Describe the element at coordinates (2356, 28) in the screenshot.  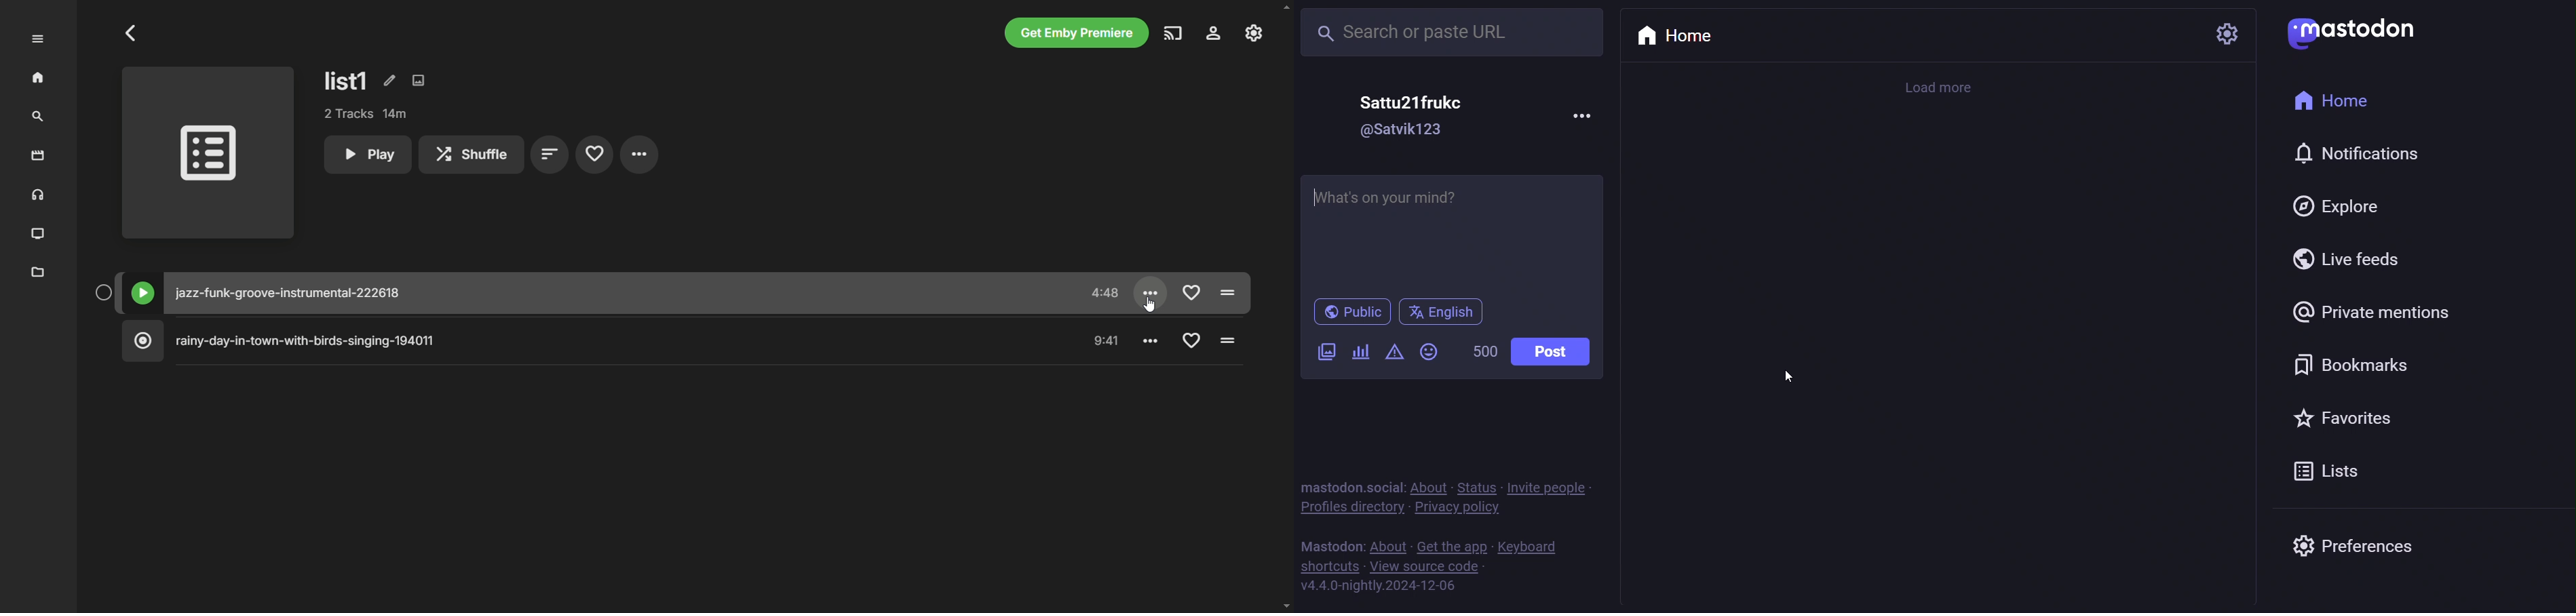
I see `mastodon` at that location.